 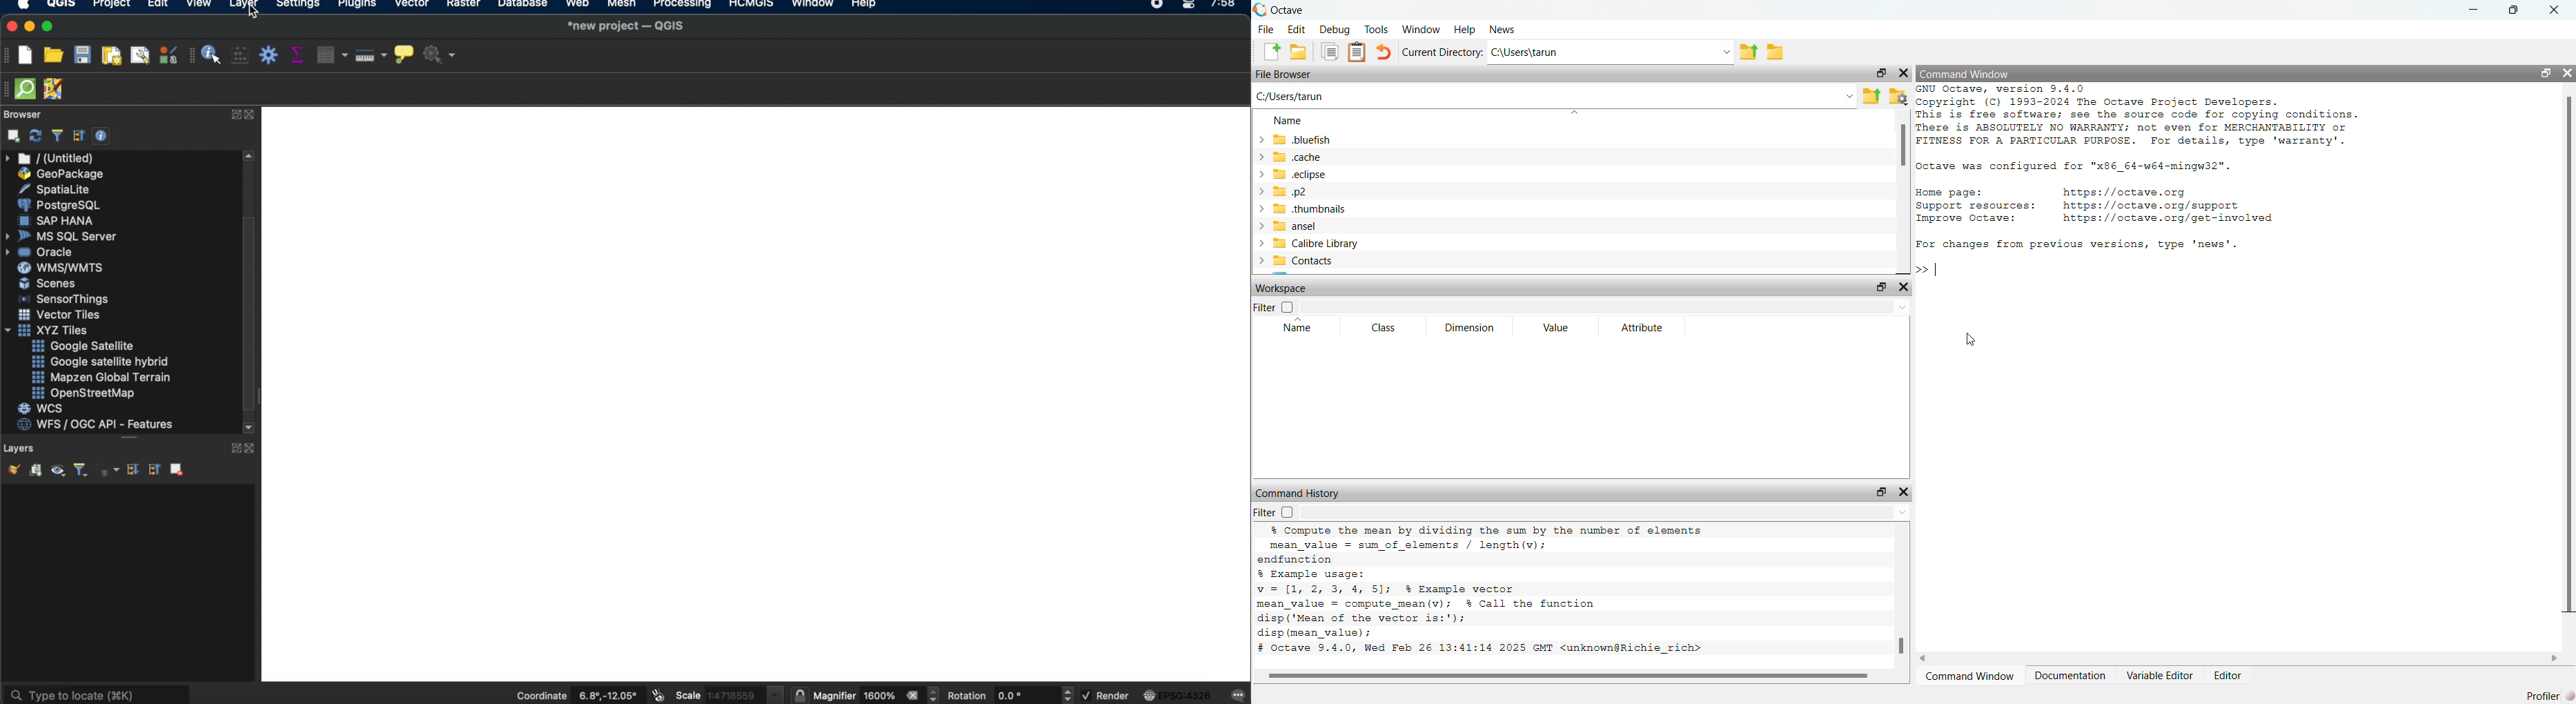 I want to click on Command Window, so click(x=1966, y=74).